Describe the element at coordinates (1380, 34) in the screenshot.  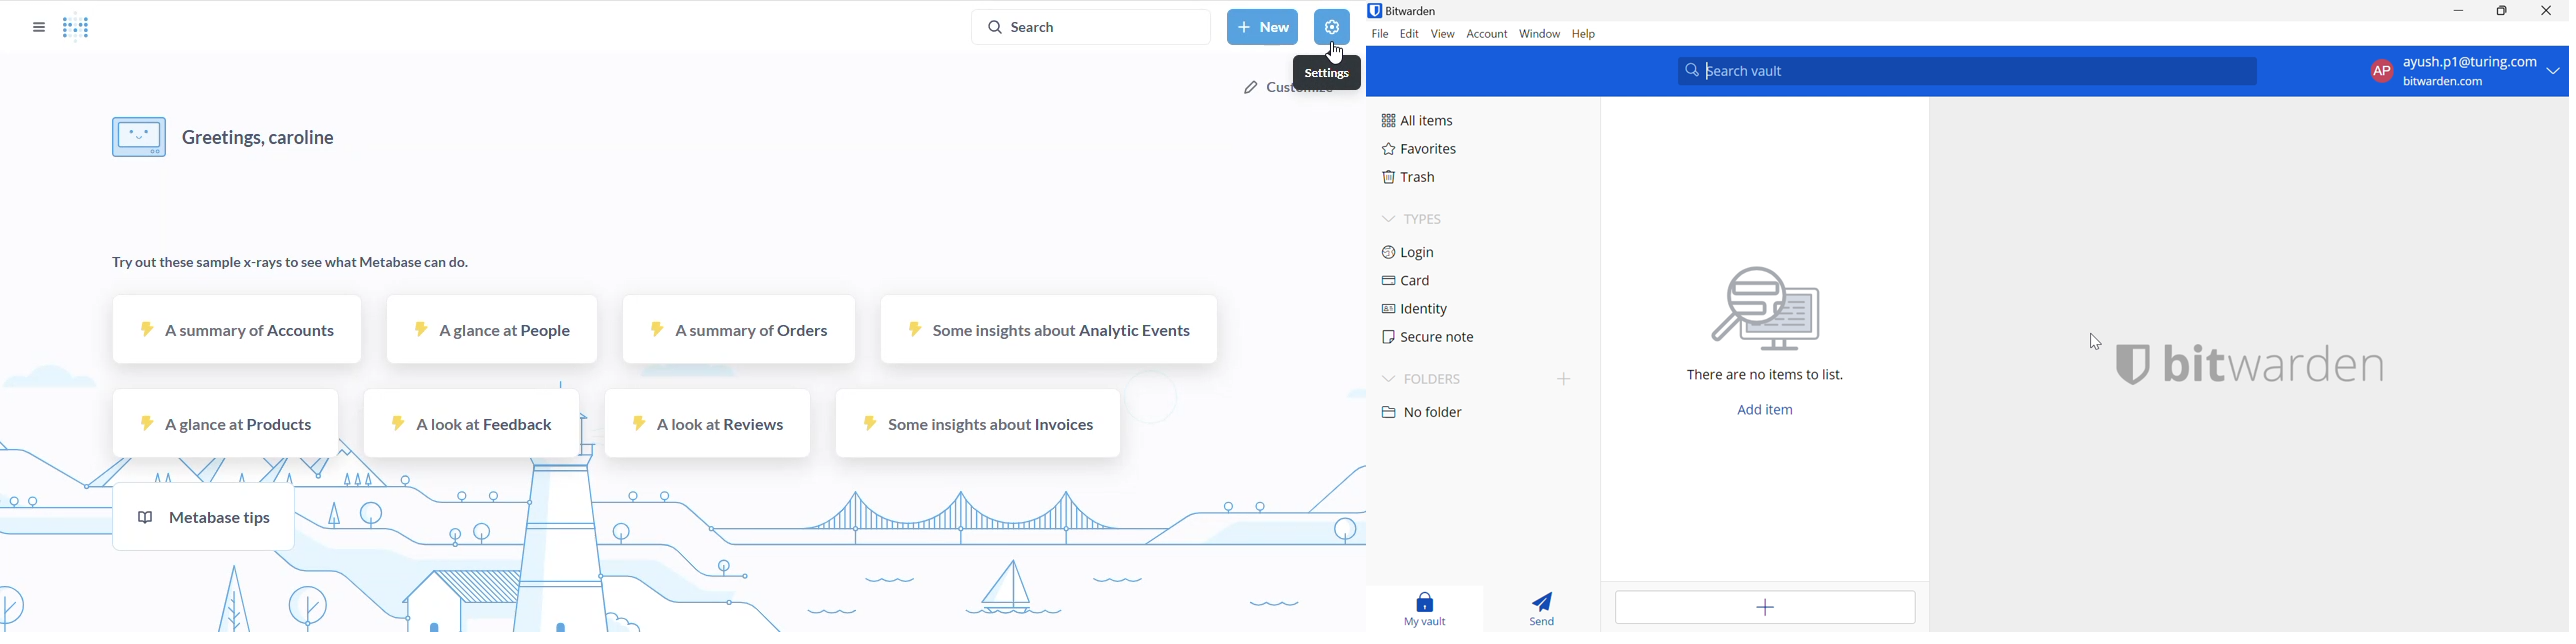
I see `File` at that location.